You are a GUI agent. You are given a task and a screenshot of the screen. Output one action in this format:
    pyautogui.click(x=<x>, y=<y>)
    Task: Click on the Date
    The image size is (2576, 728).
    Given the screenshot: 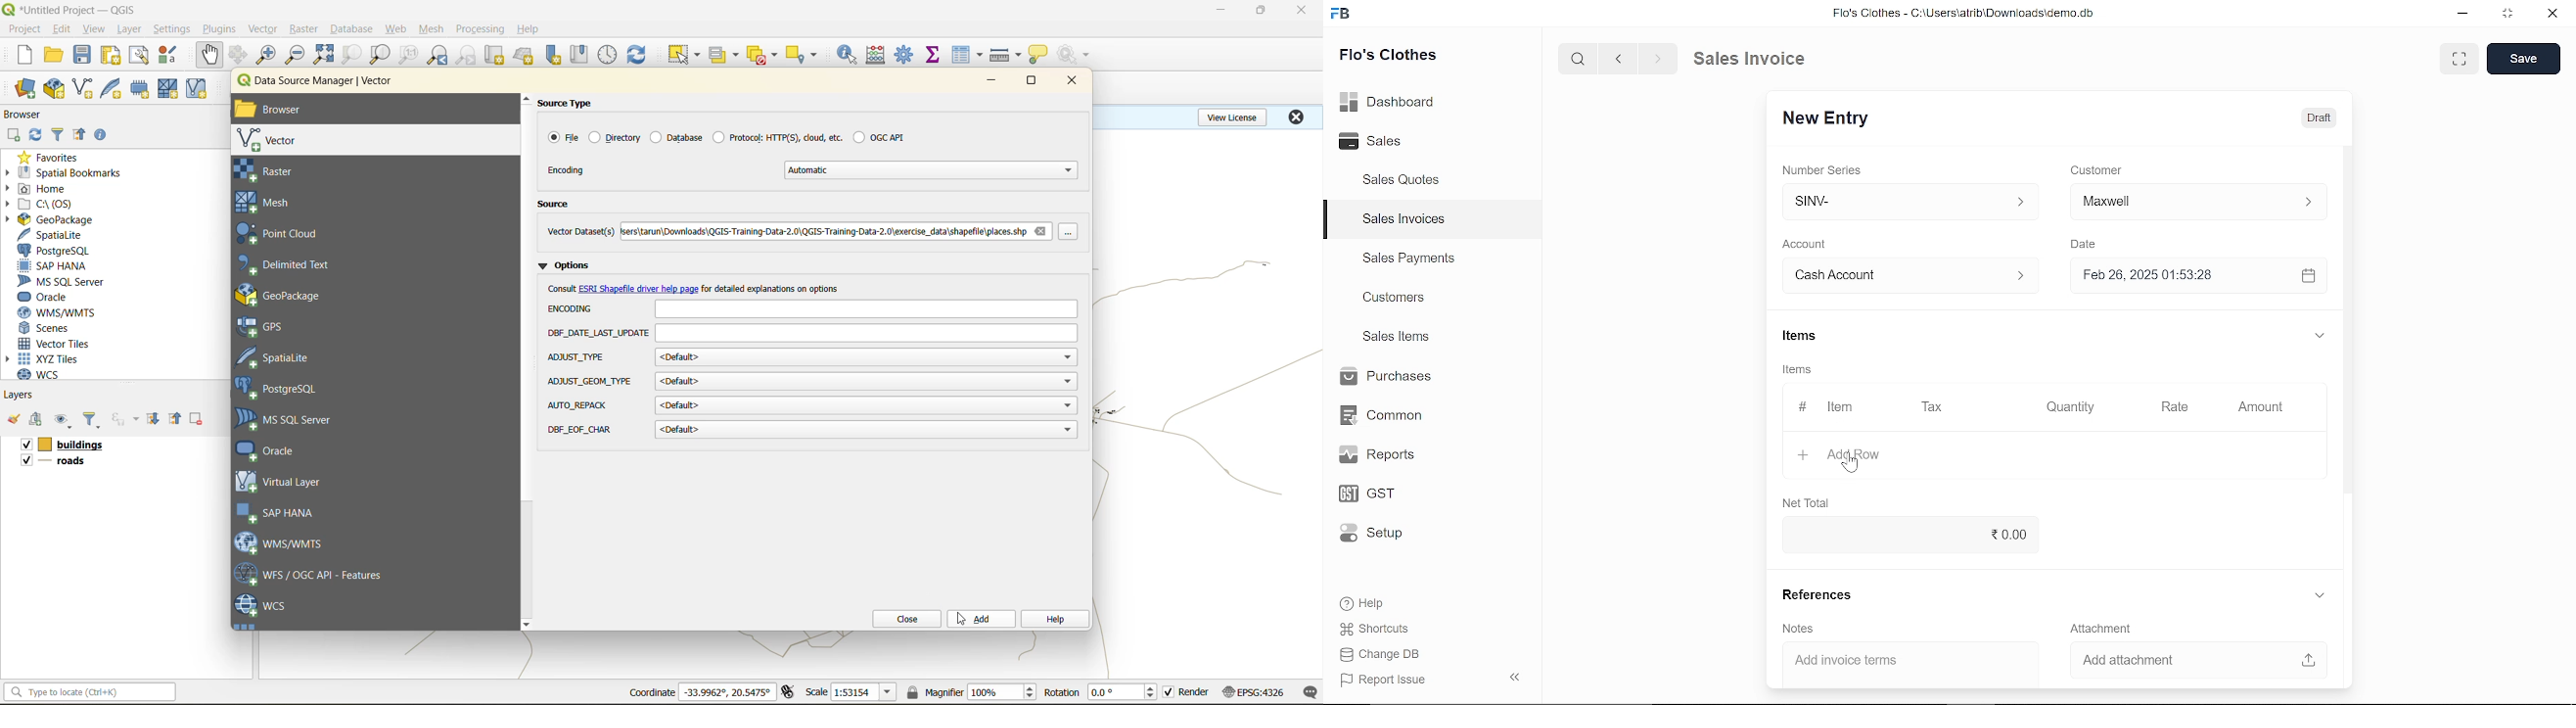 What is the action you would take?
    pyautogui.click(x=2083, y=245)
    